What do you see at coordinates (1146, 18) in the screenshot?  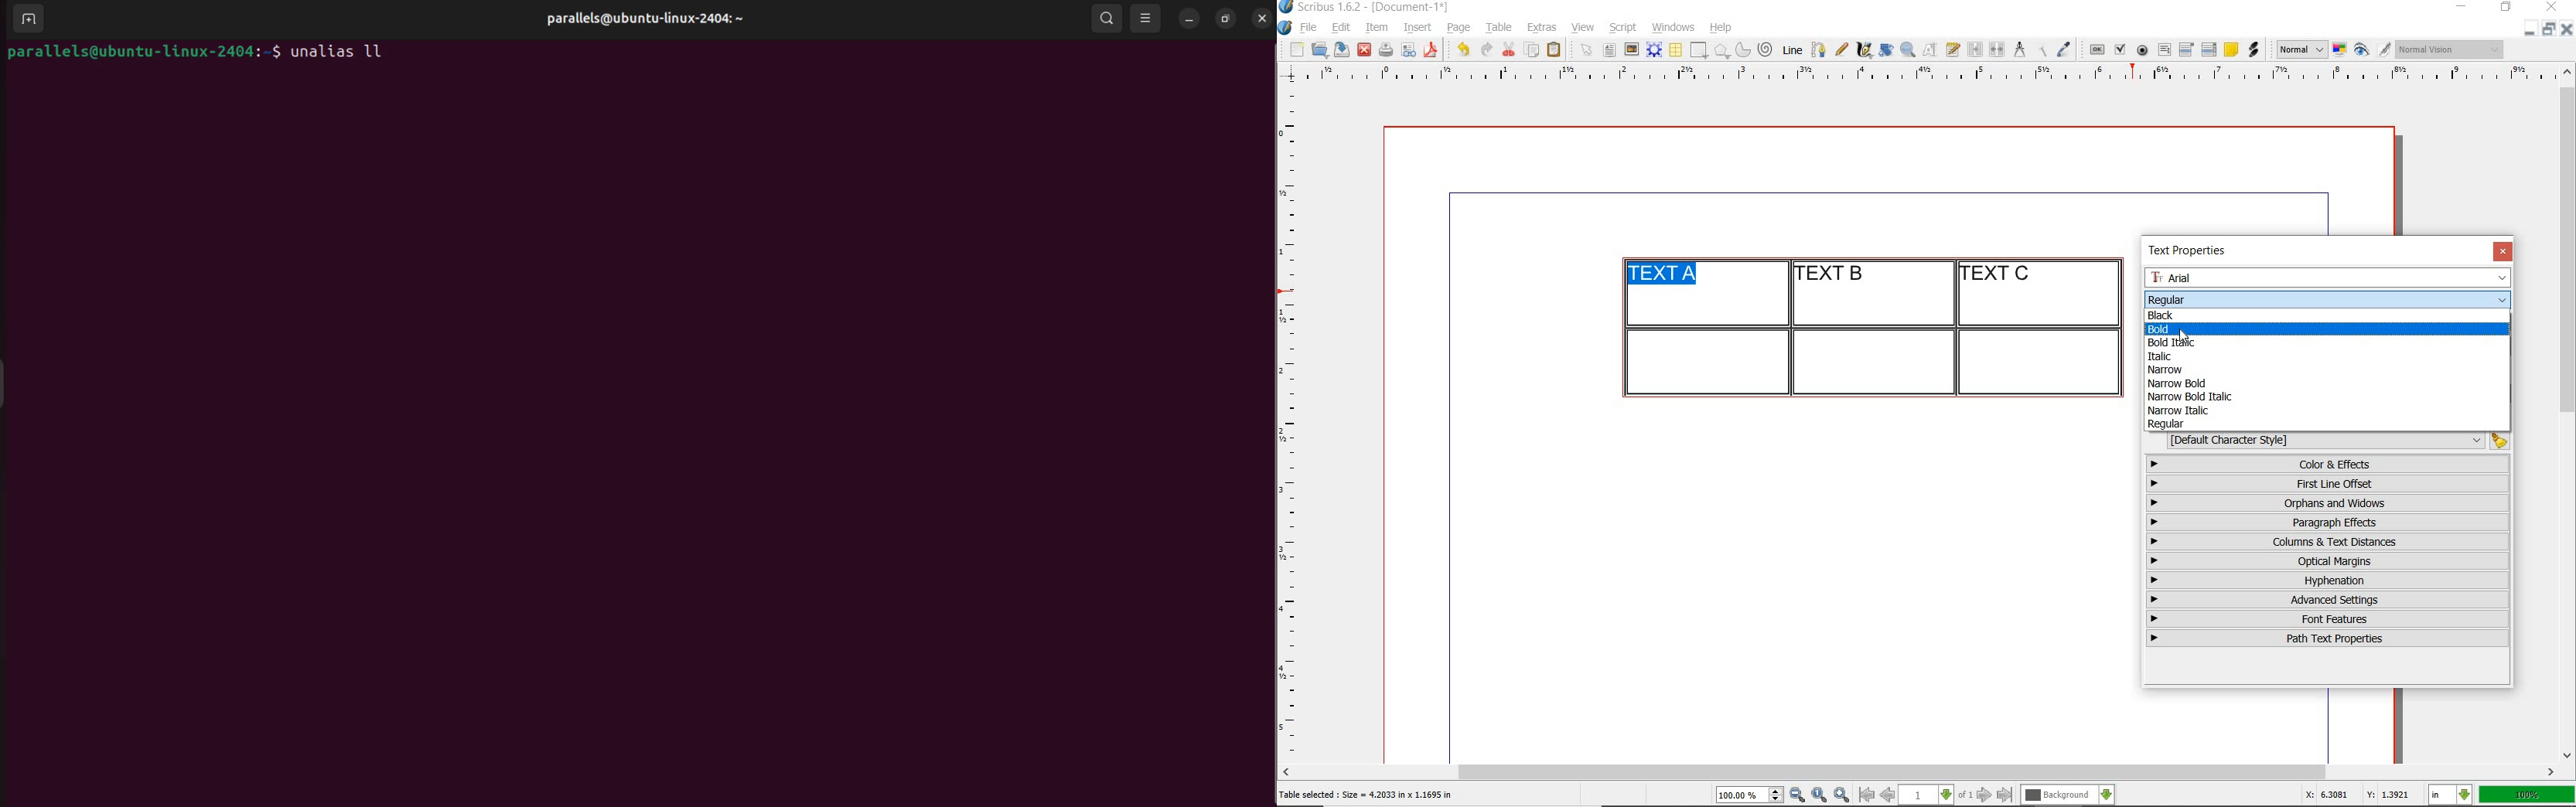 I see `view option` at bounding box center [1146, 18].